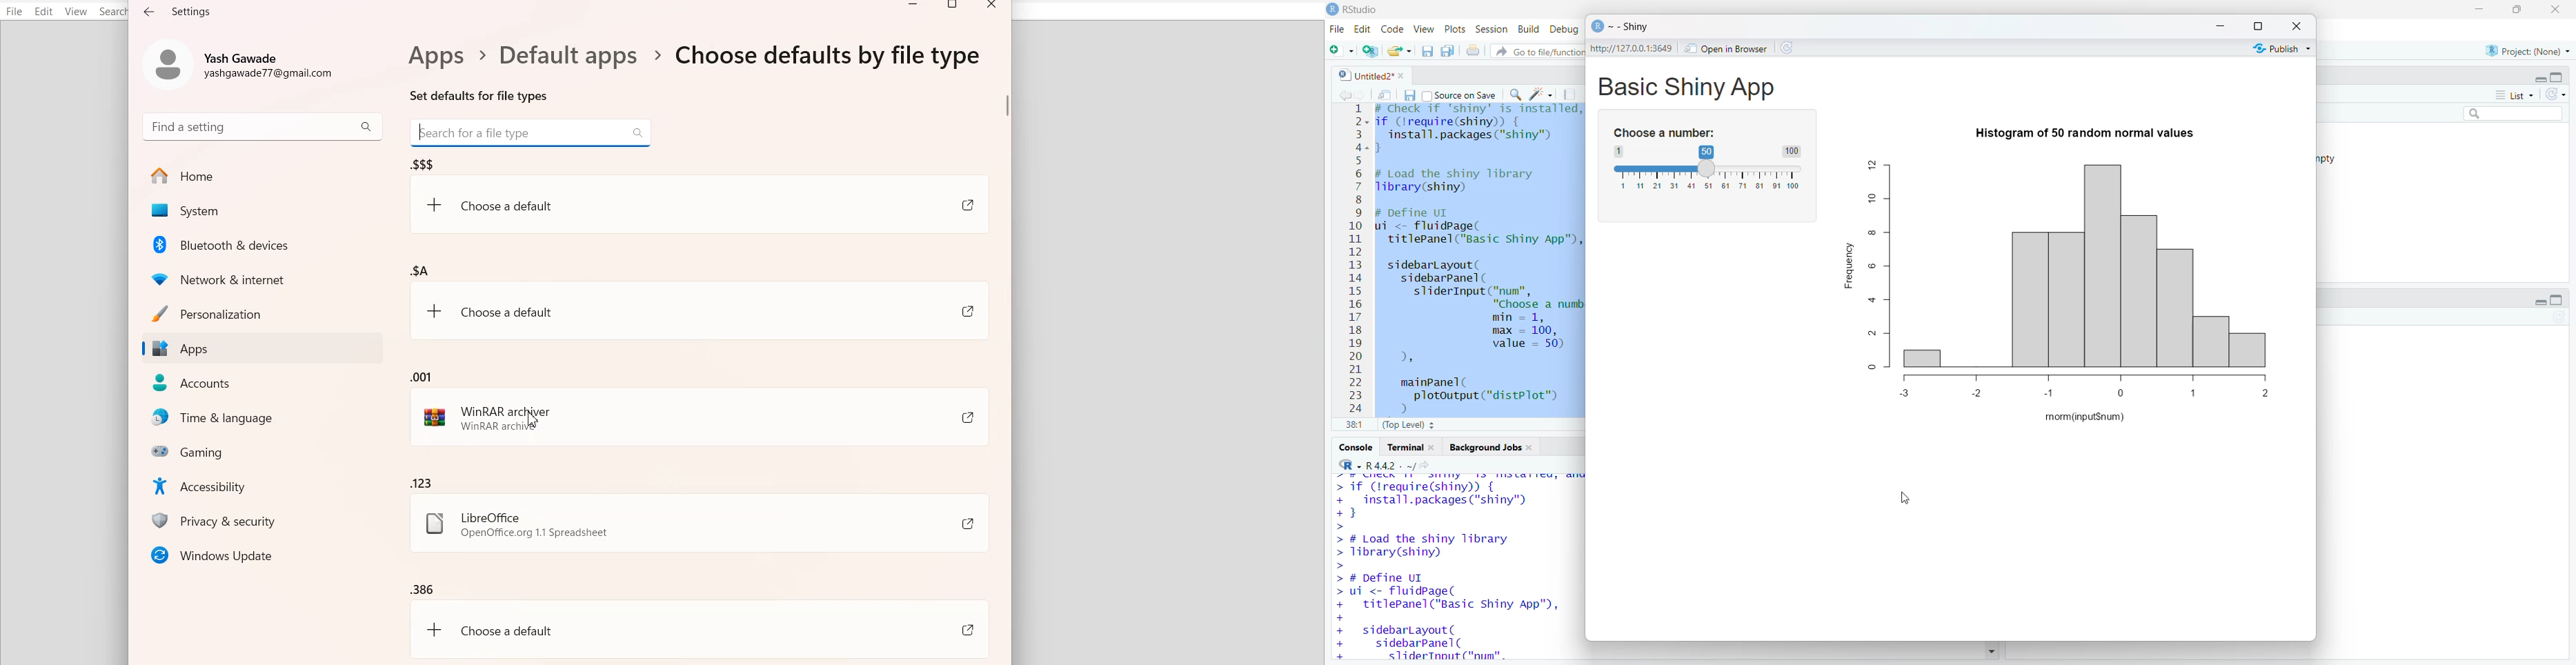 The image size is (2576, 672). Describe the element at coordinates (1597, 26) in the screenshot. I see `logo` at that location.